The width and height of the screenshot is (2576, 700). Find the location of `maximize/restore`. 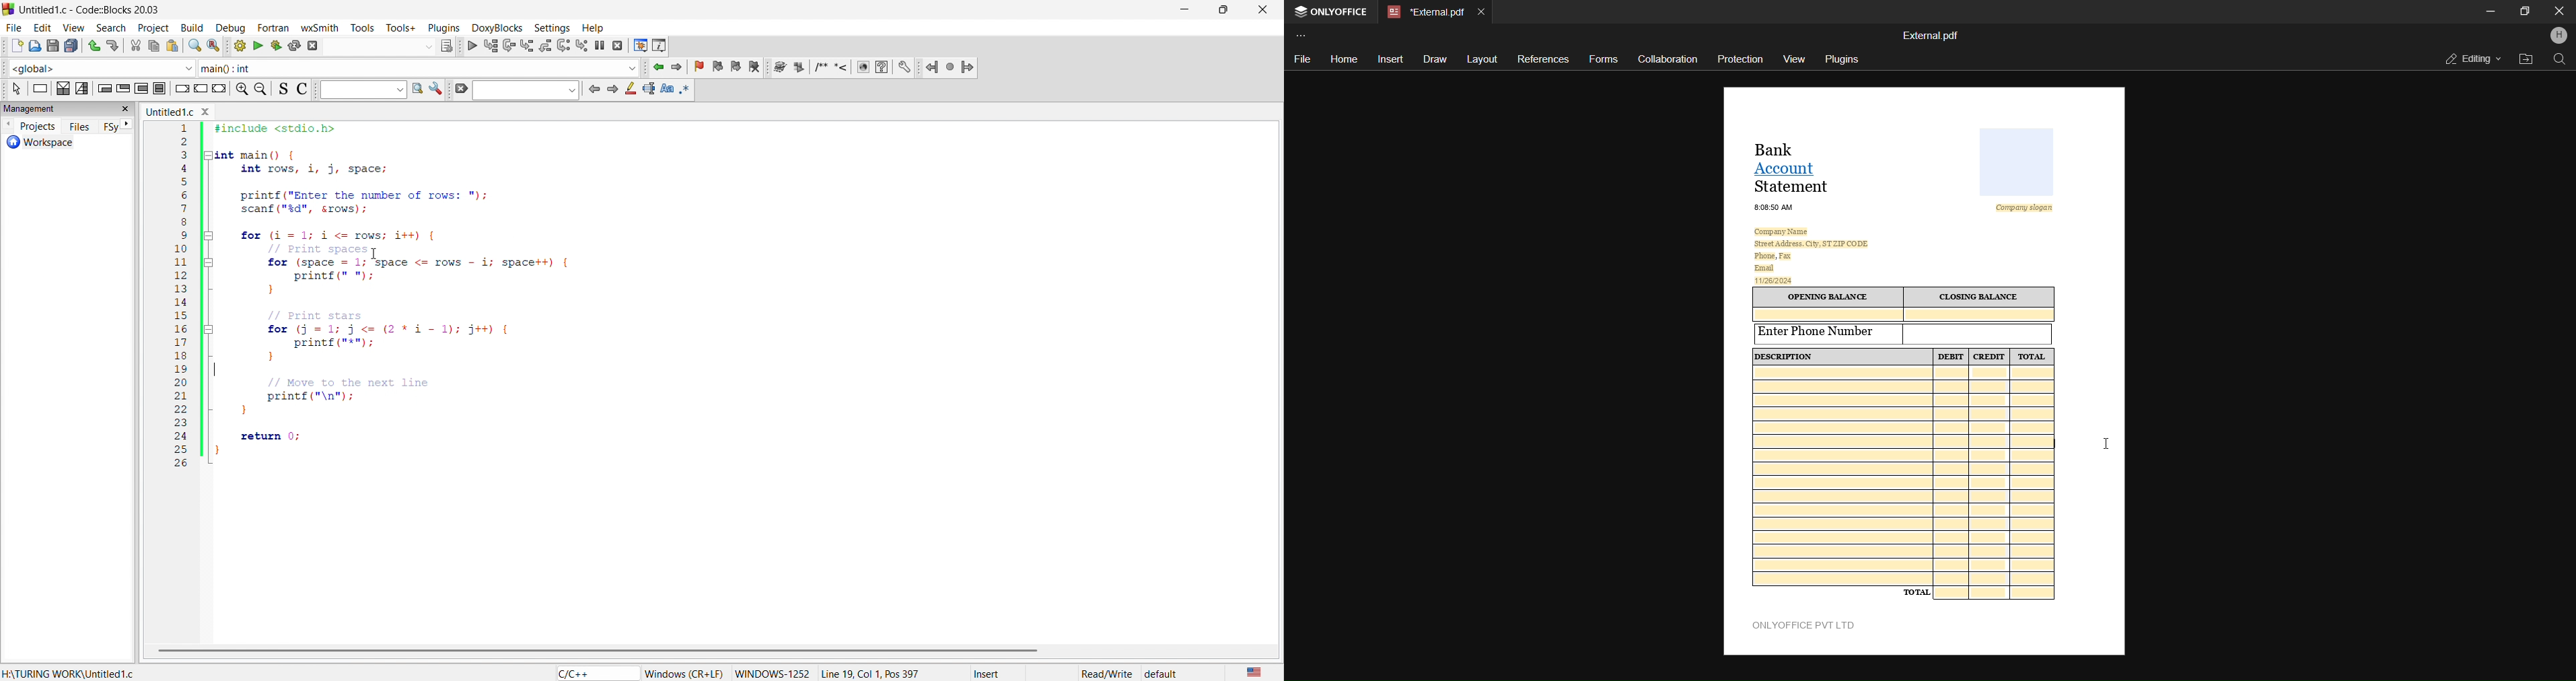

maximize/restore is located at coordinates (1220, 11).